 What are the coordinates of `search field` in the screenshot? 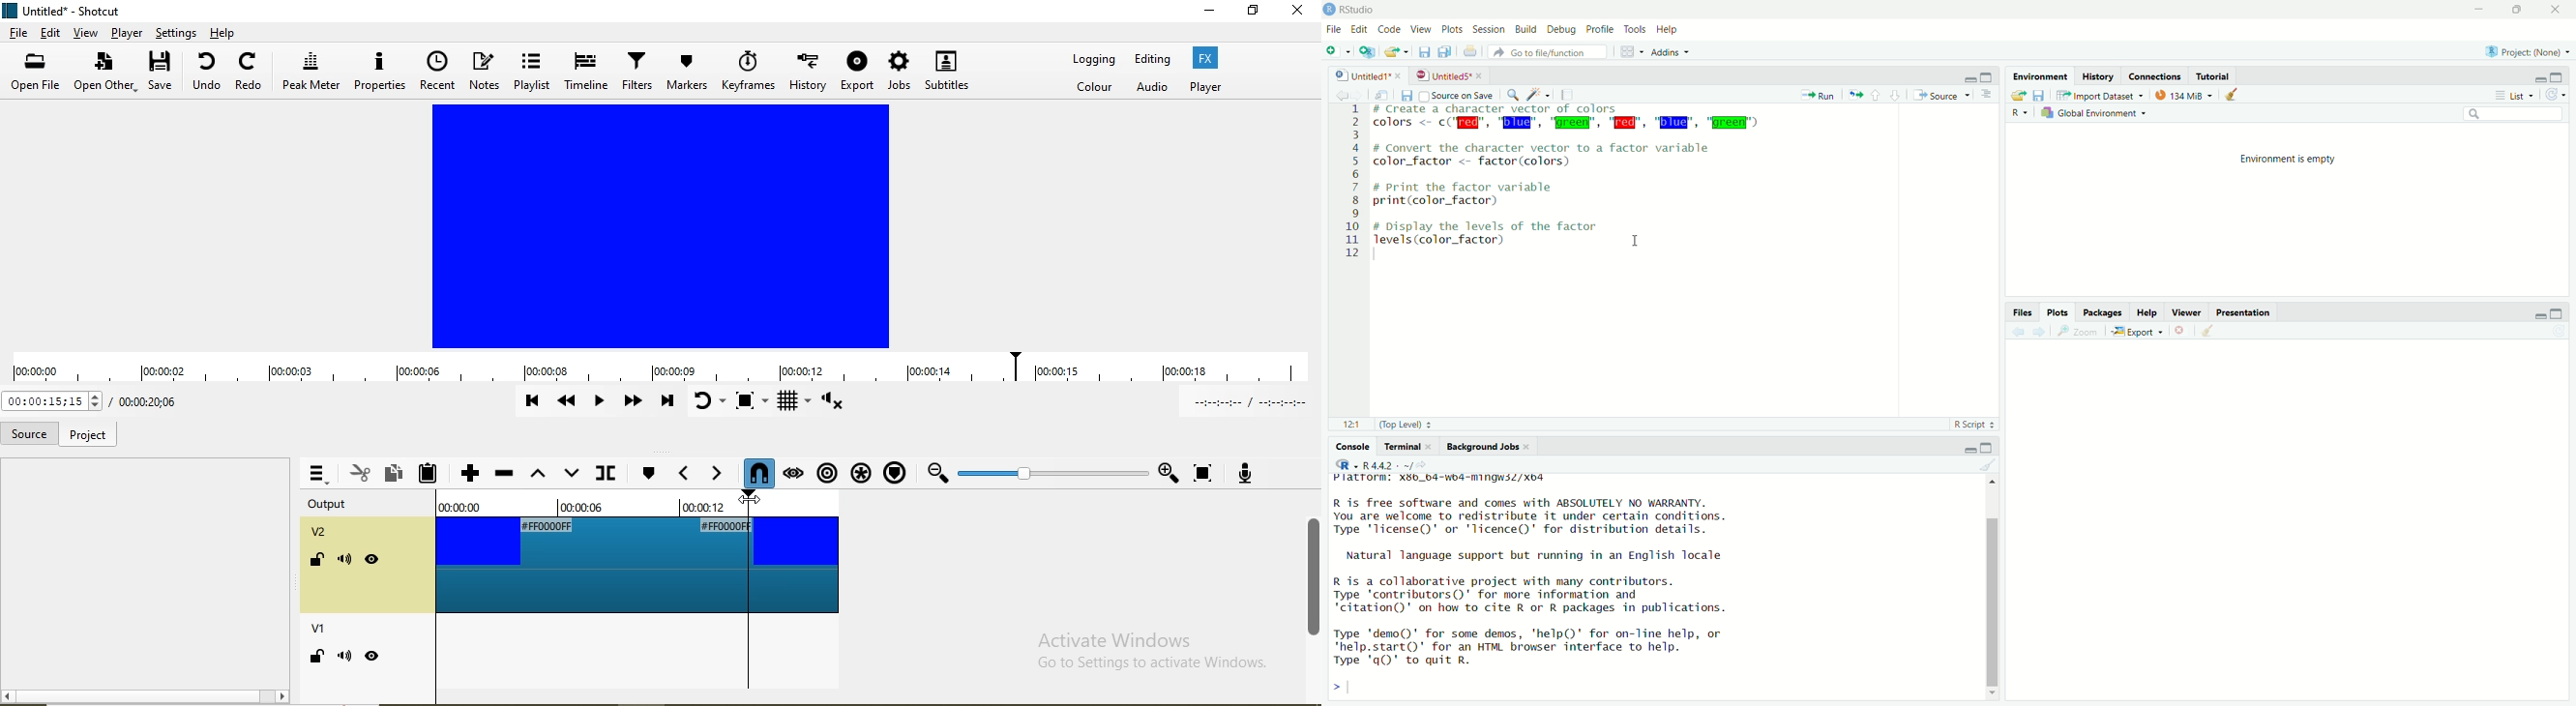 It's located at (2517, 116).